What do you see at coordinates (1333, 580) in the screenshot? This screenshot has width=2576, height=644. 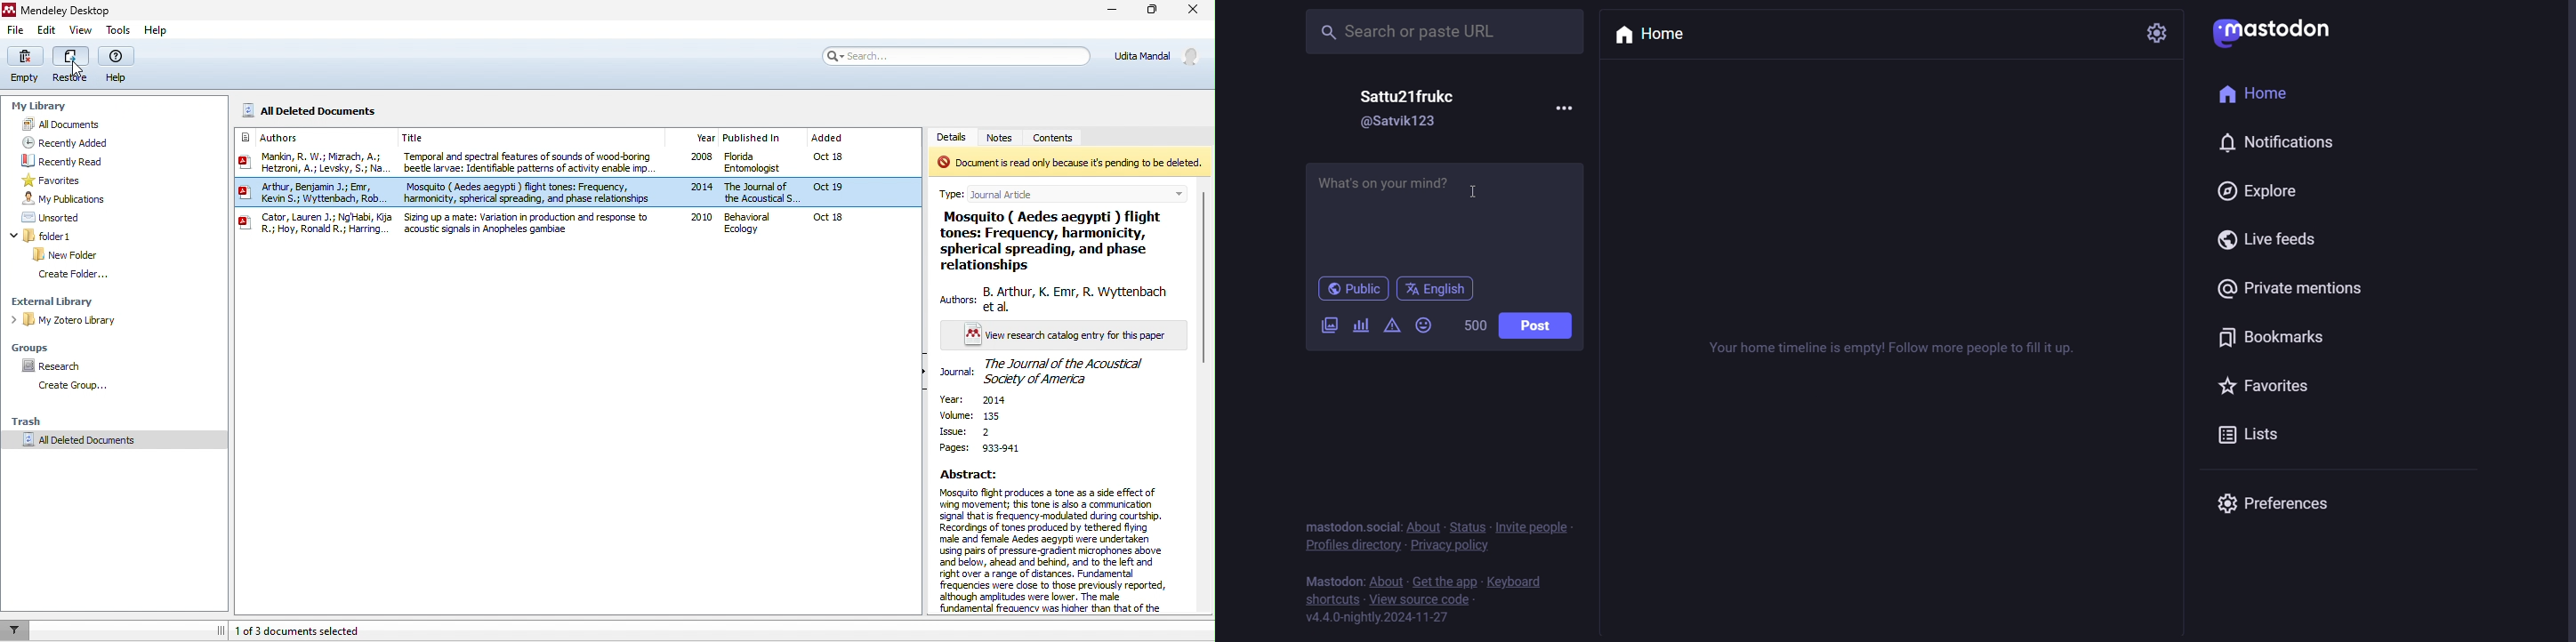 I see `mastodon` at bounding box center [1333, 580].